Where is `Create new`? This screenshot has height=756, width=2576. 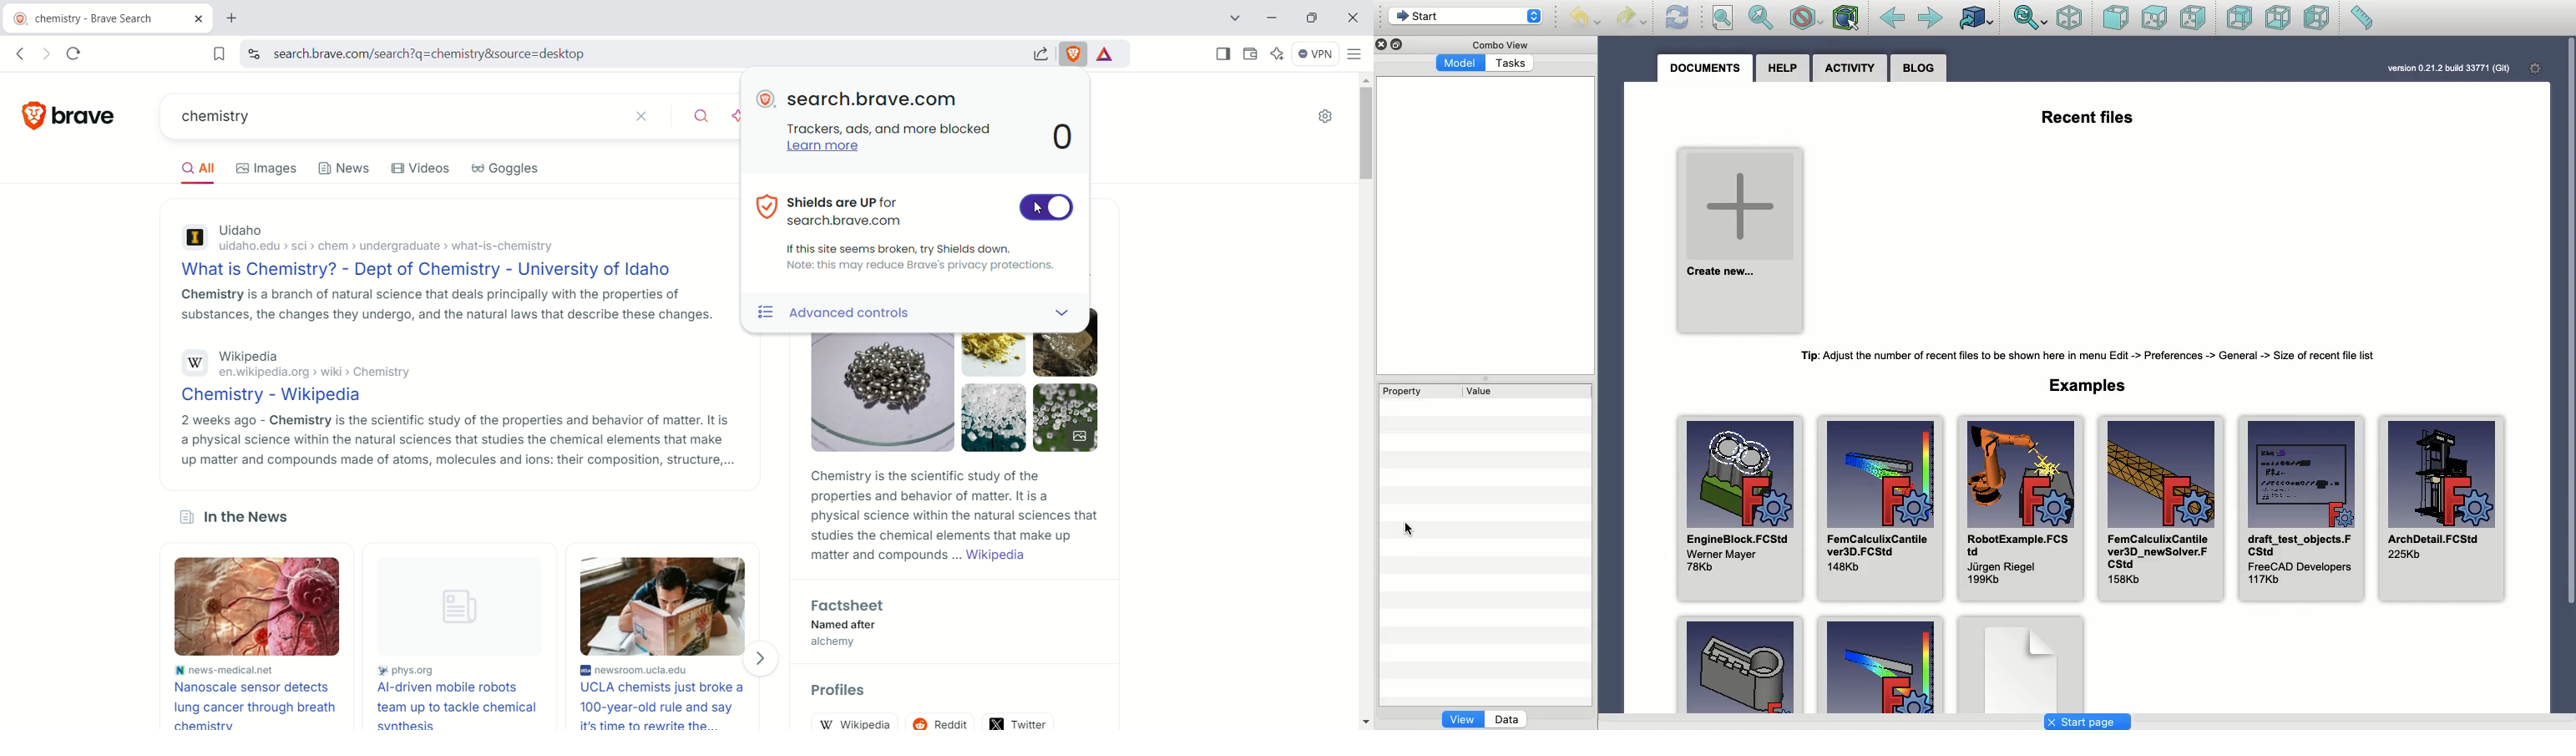 Create new is located at coordinates (1743, 241).